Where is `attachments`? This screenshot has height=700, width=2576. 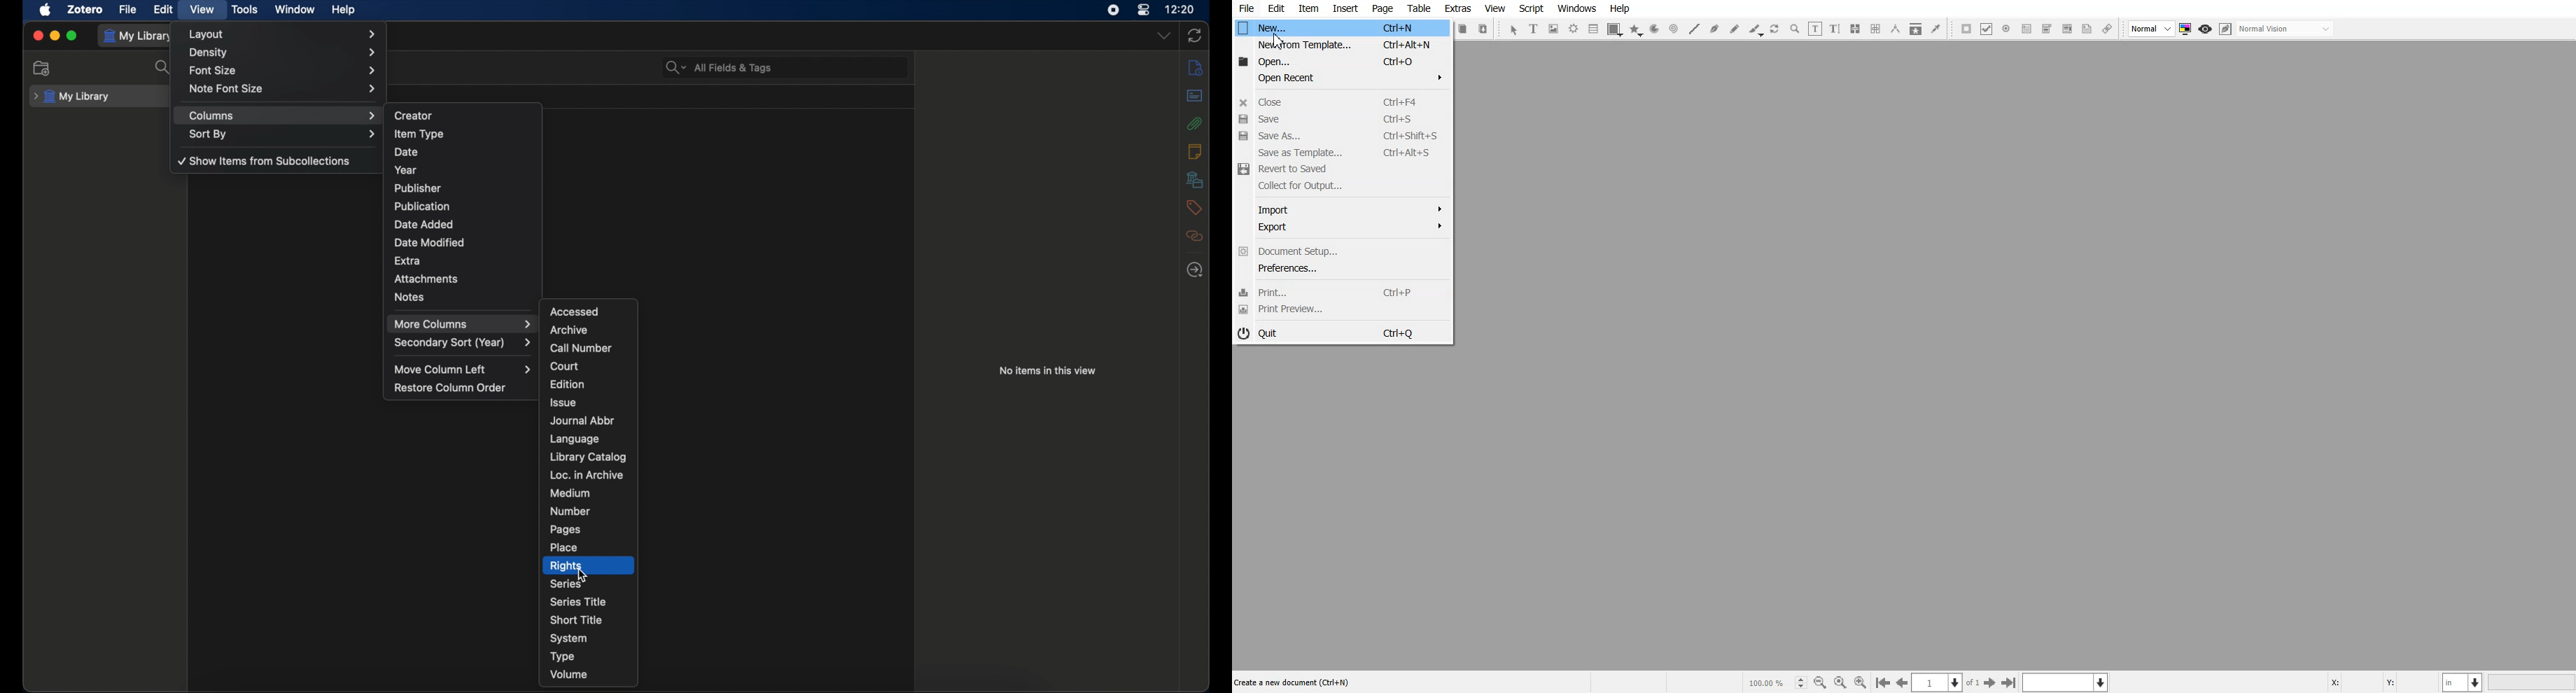
attachments is located at coordinates (427, 278).